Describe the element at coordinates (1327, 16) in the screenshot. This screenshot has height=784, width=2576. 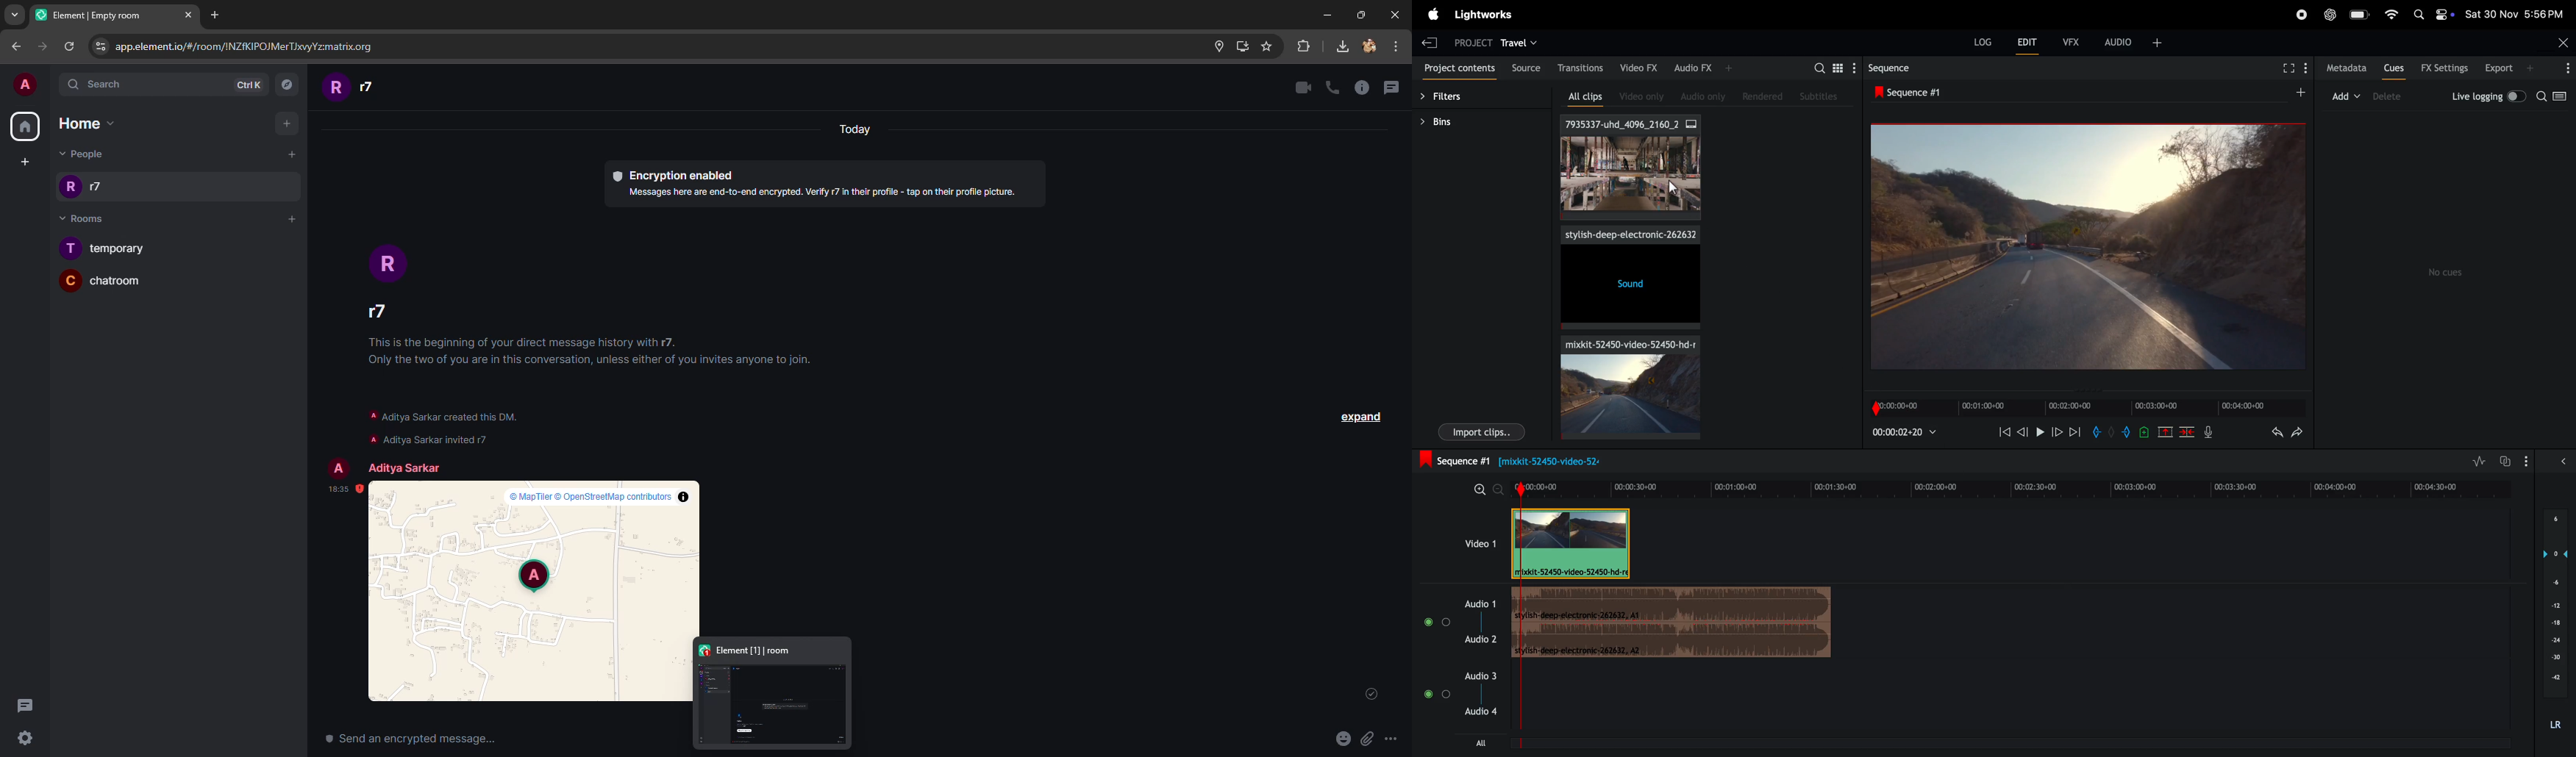
I see `minimize` at that location.